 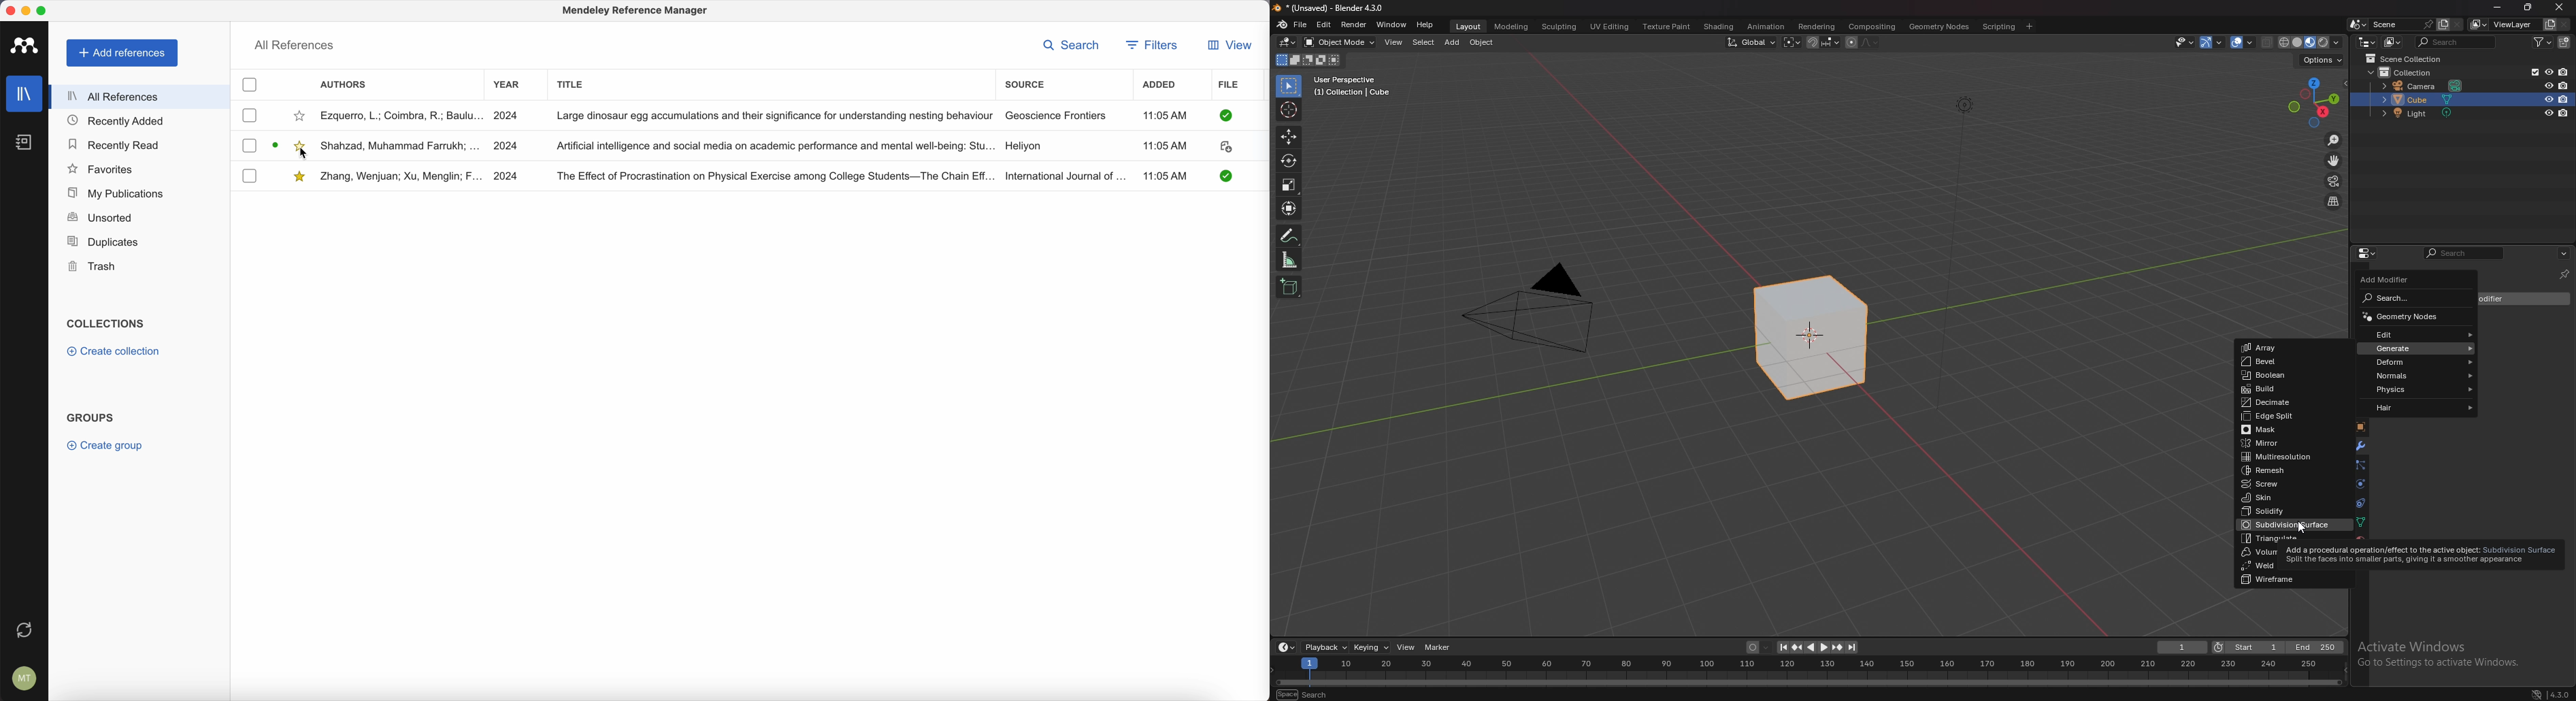 What do you see at coordinates (2415, 389) in the screenshot?
I see `physics` at bounding box center [2415, 389].